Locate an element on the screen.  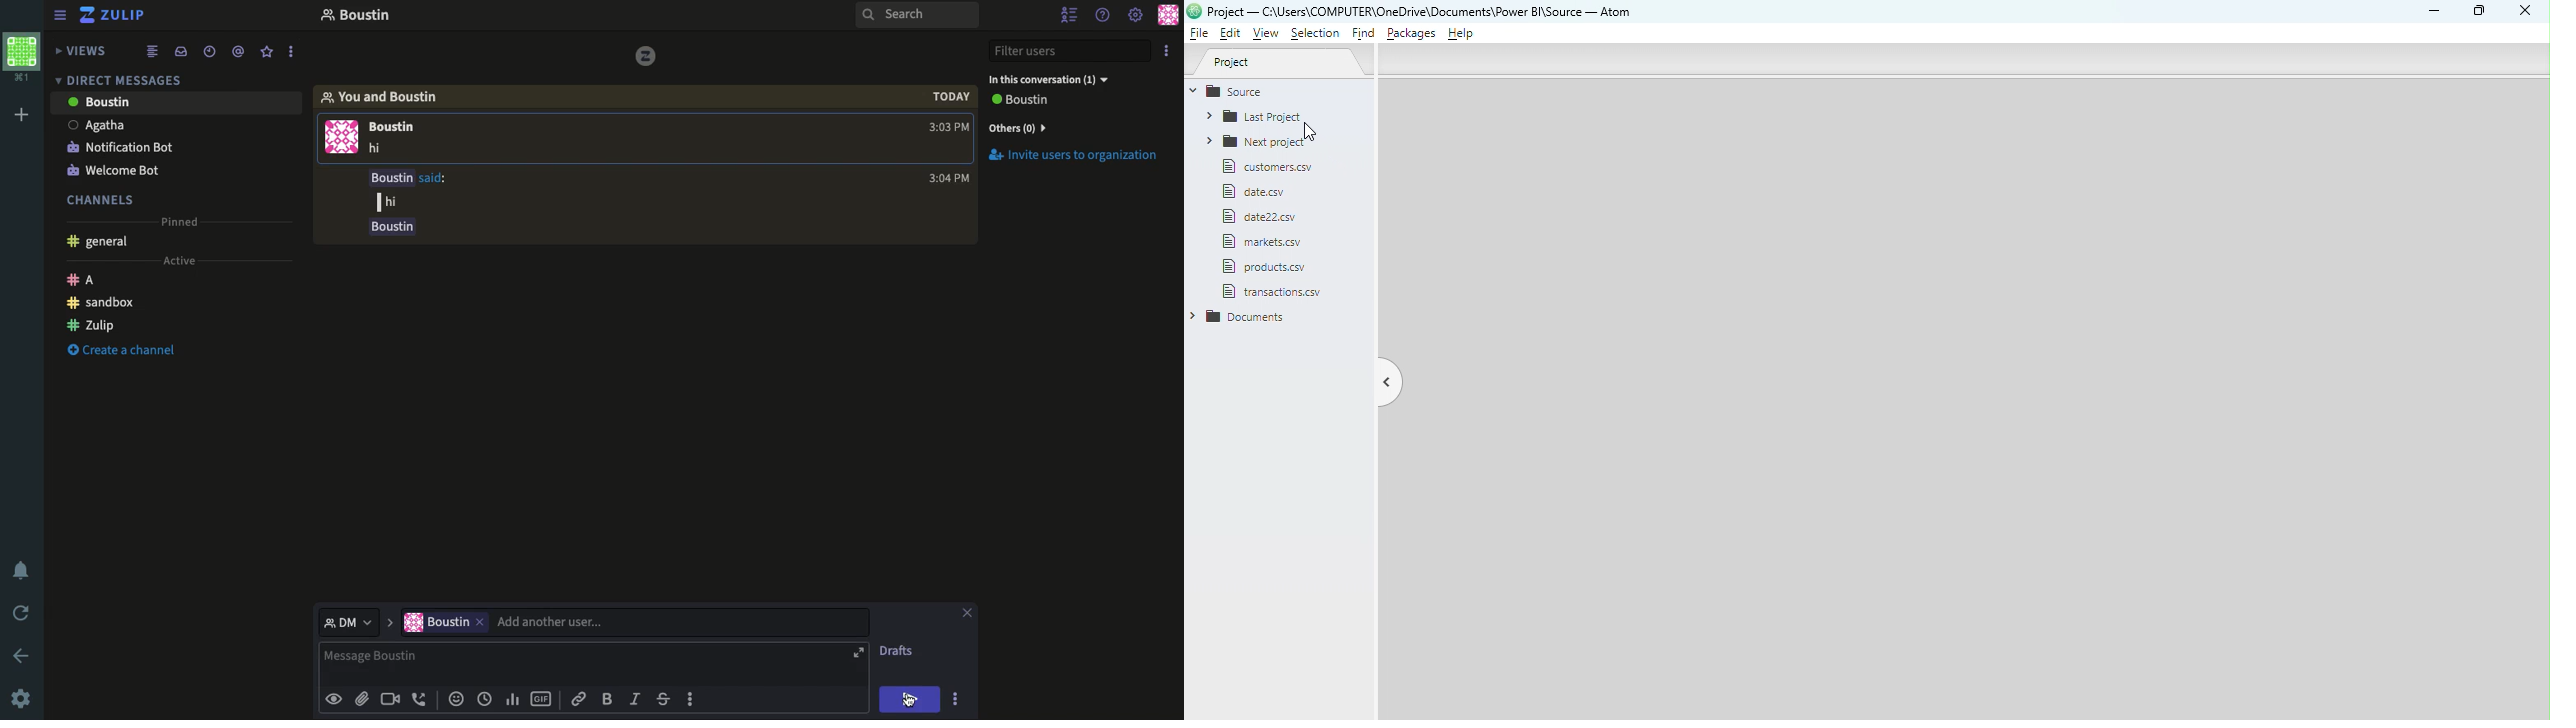
Strikethrough  is located at coordinates (666, 700).